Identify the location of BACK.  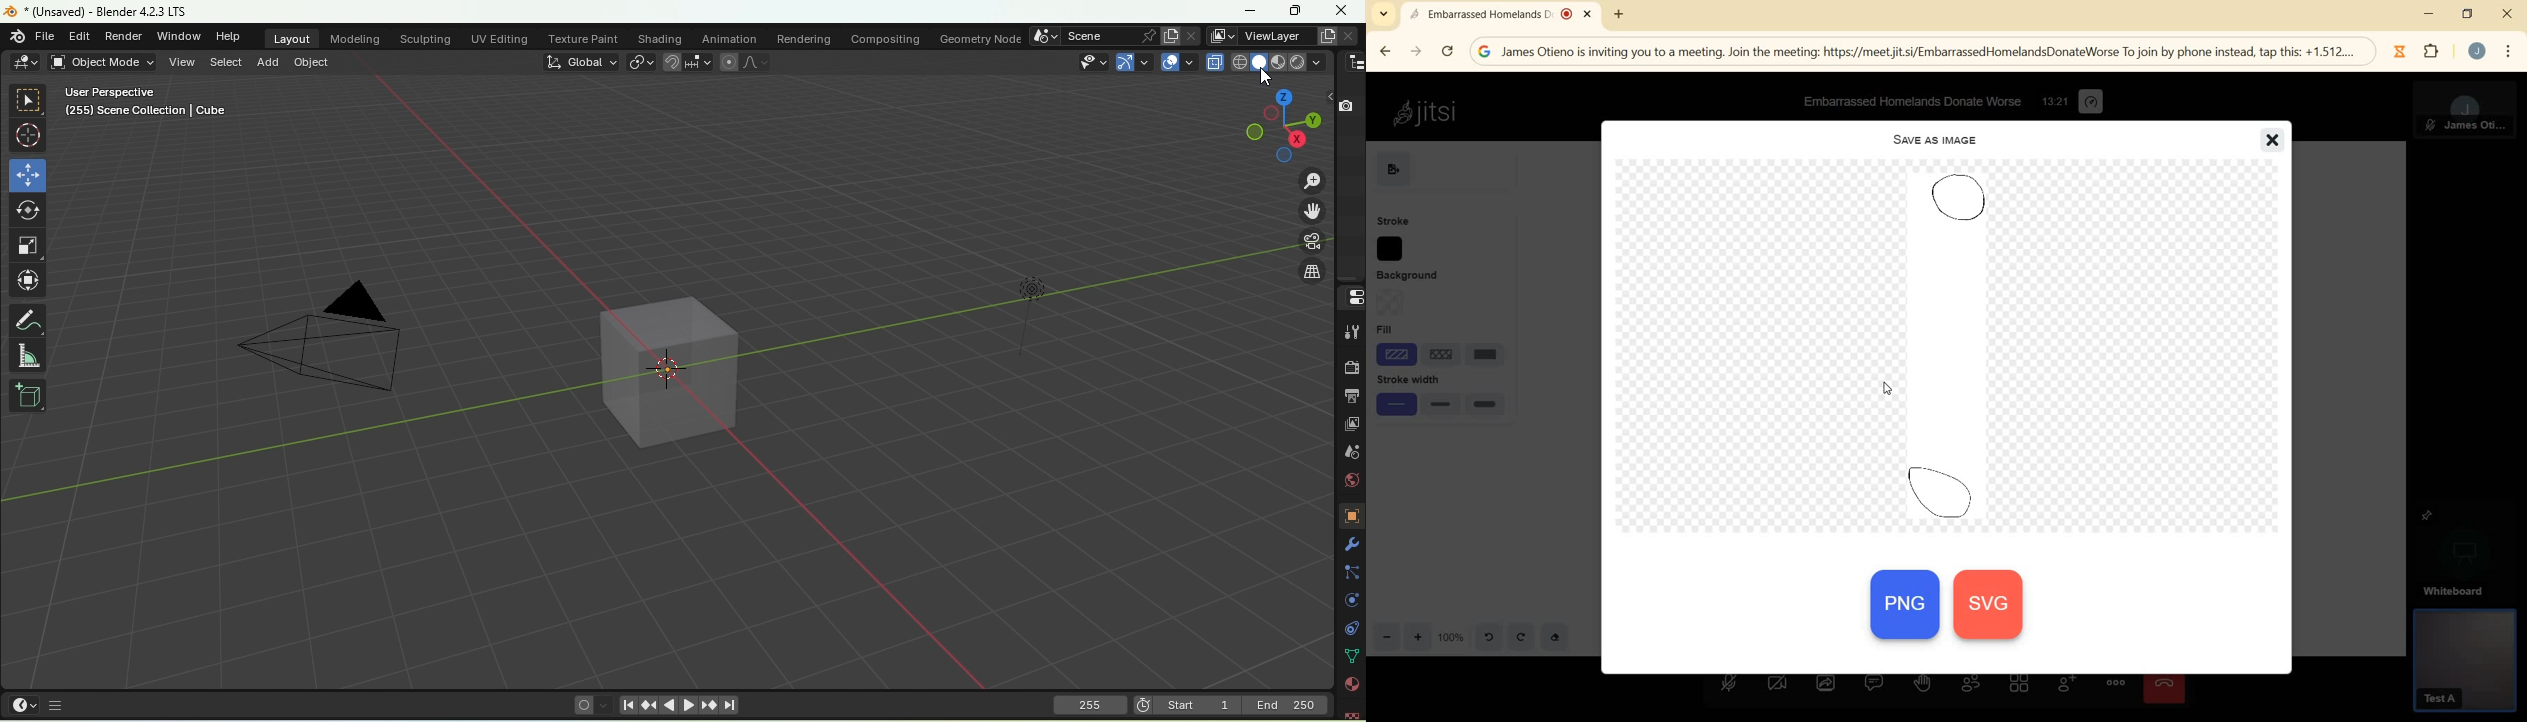
(1387, 50).